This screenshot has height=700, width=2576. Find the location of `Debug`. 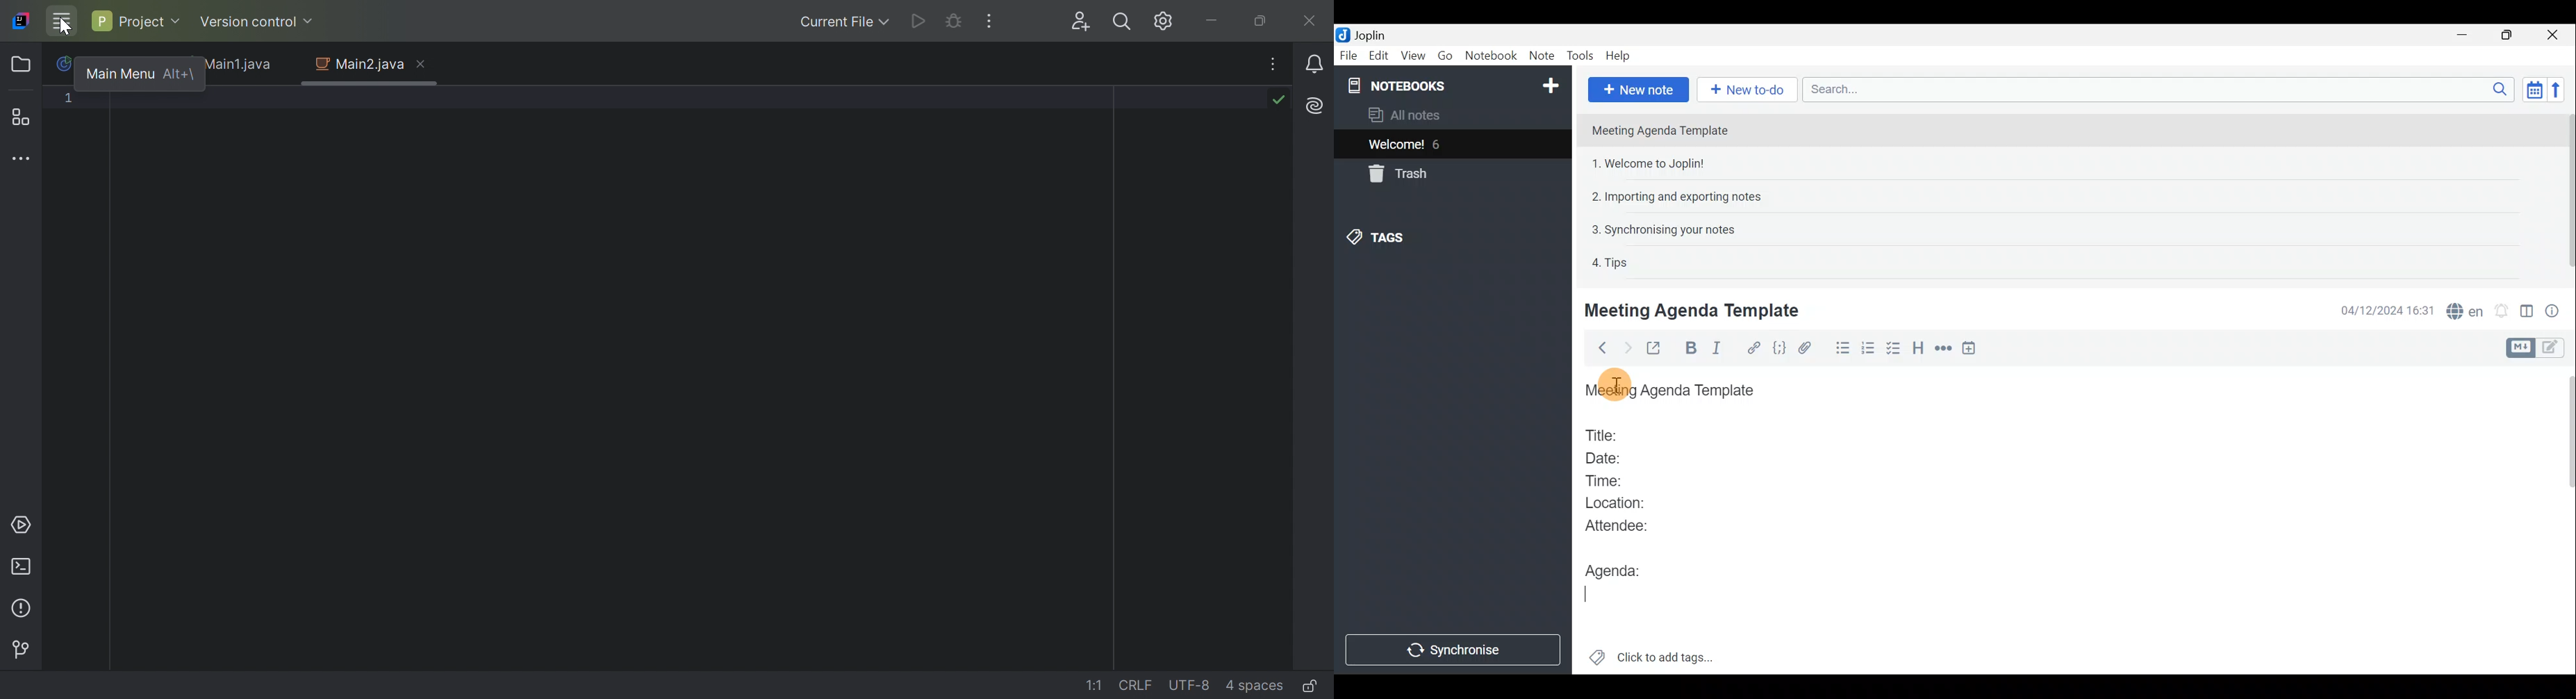

Debug is located at coordinates (952, 23).